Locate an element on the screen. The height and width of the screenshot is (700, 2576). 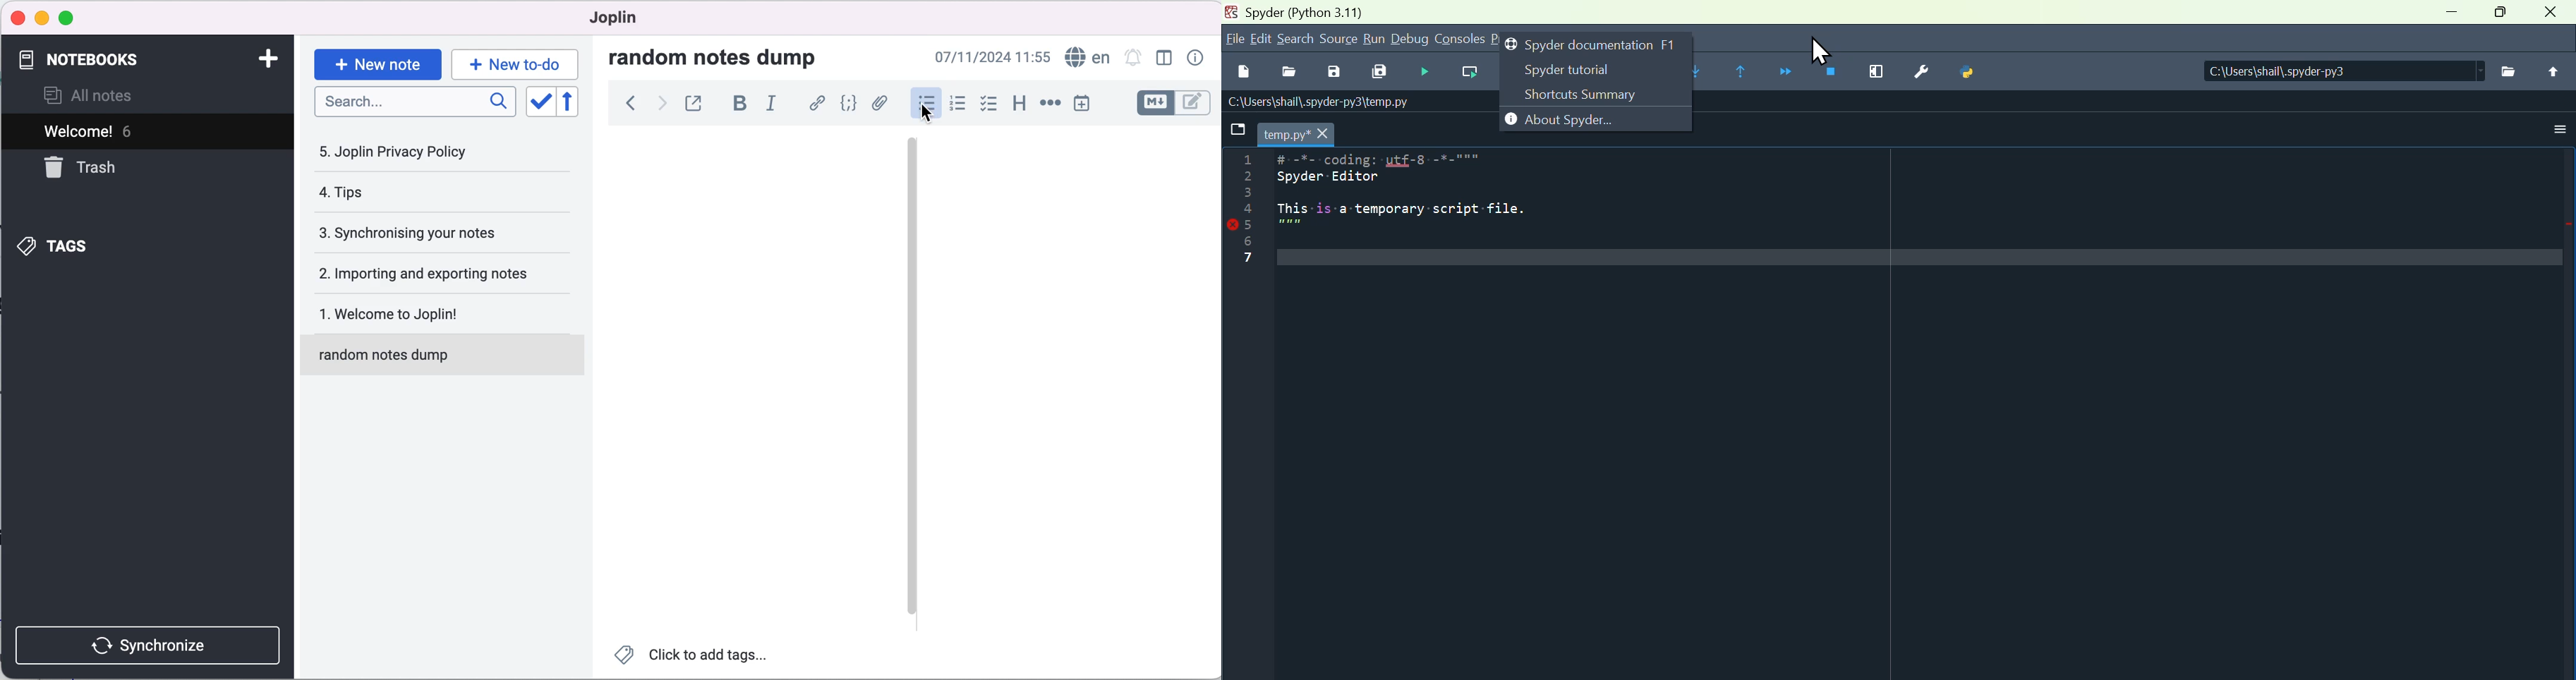
back is located at coordinates (625, 107).